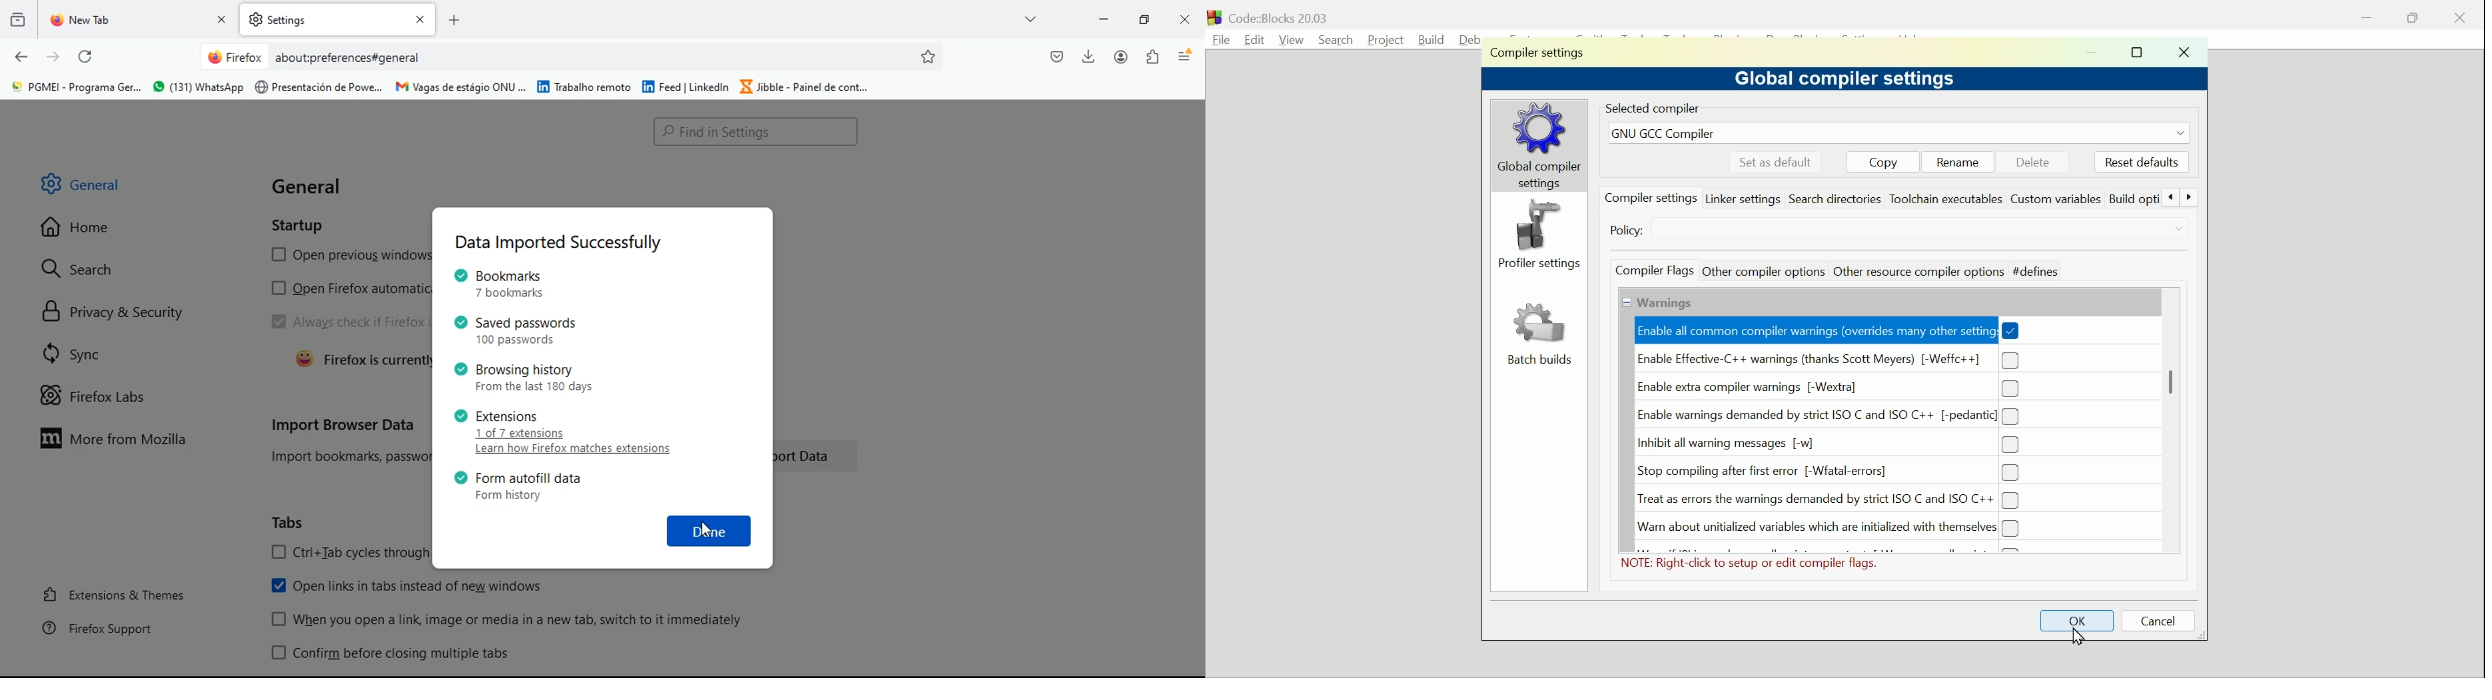 The width and height of the screenshot is (2492, 700). Describe the element at coordinates (502, 283) in the screenshot. I see `© Bookmarks
7 bookmarks` at that location.